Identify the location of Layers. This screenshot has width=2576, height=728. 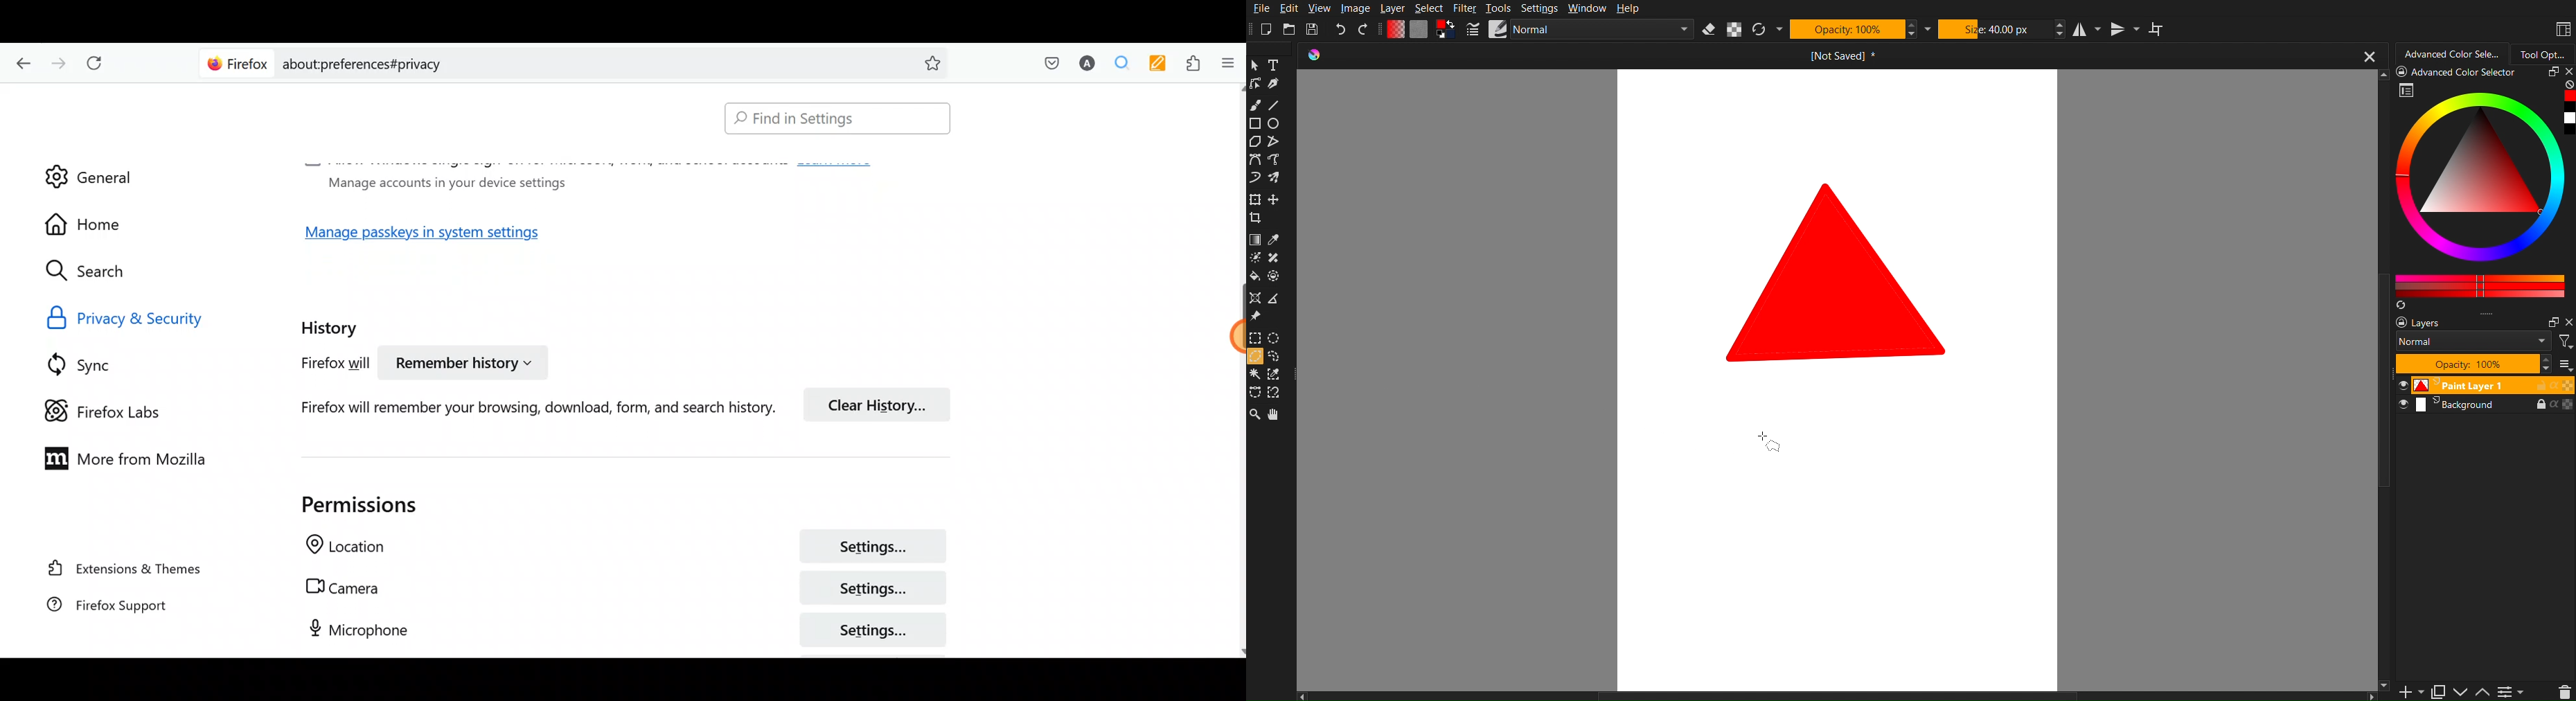
(2483, 364).